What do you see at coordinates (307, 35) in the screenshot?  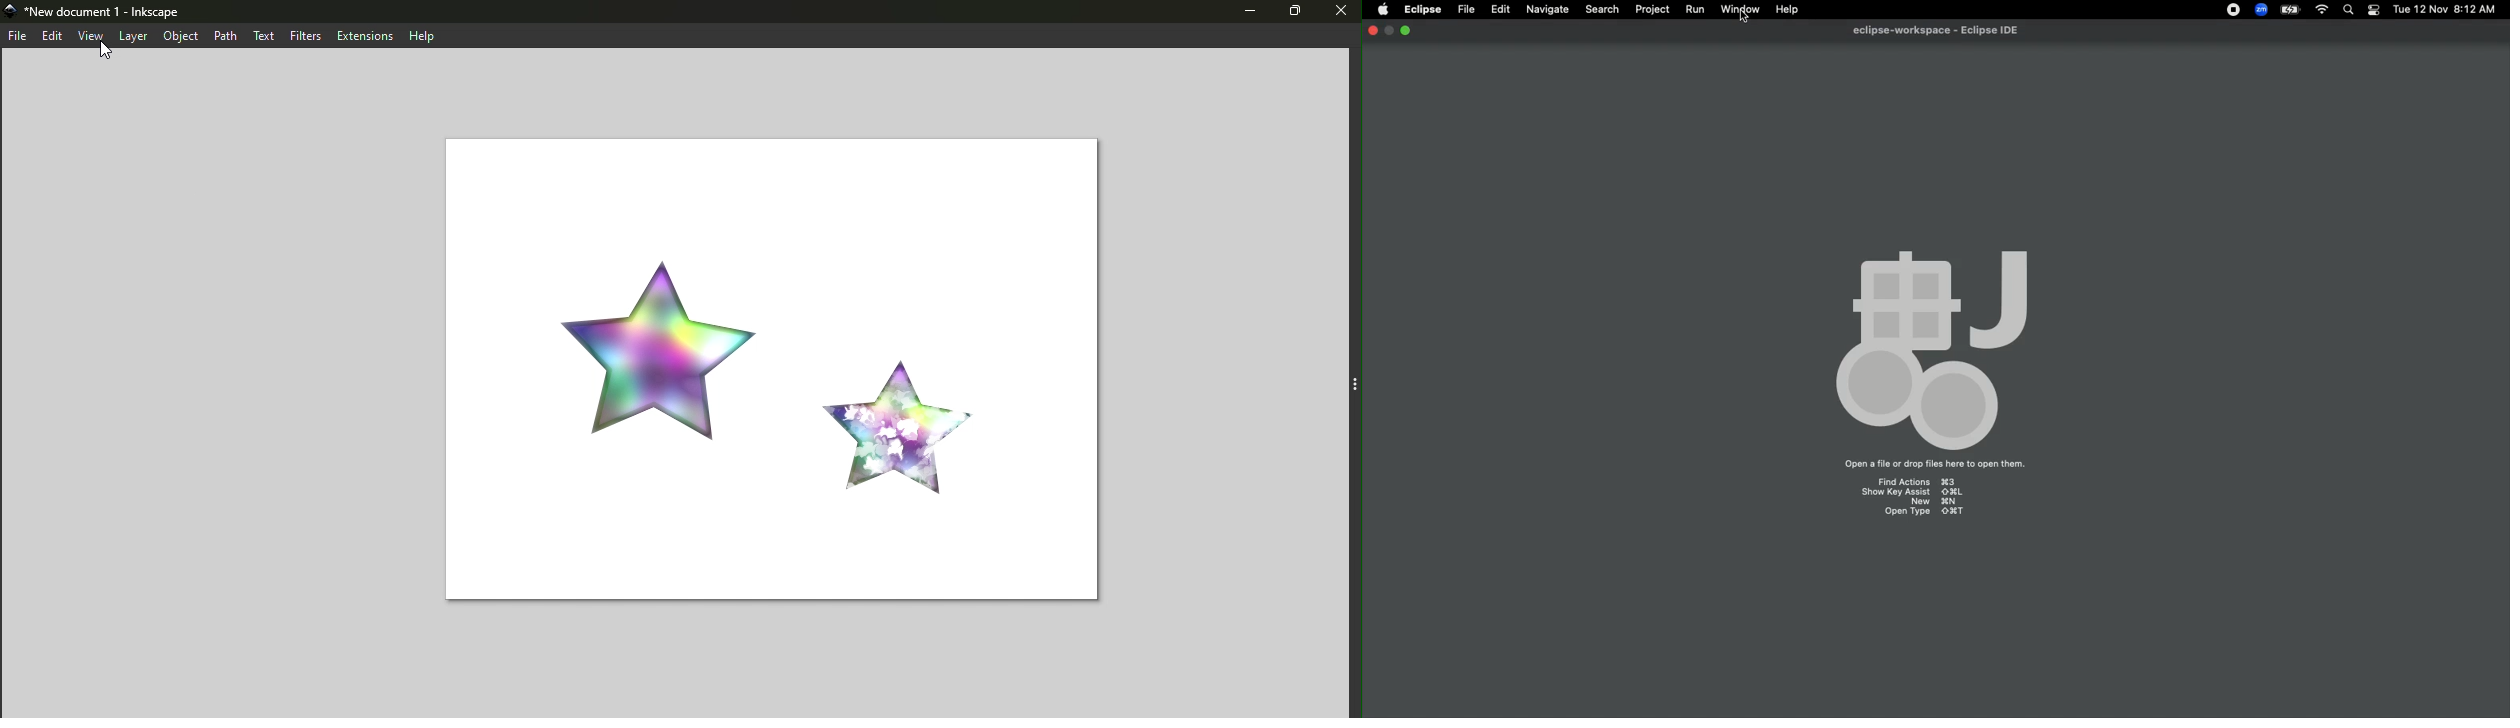 I see `Filters` at bounding box center [307, 35].